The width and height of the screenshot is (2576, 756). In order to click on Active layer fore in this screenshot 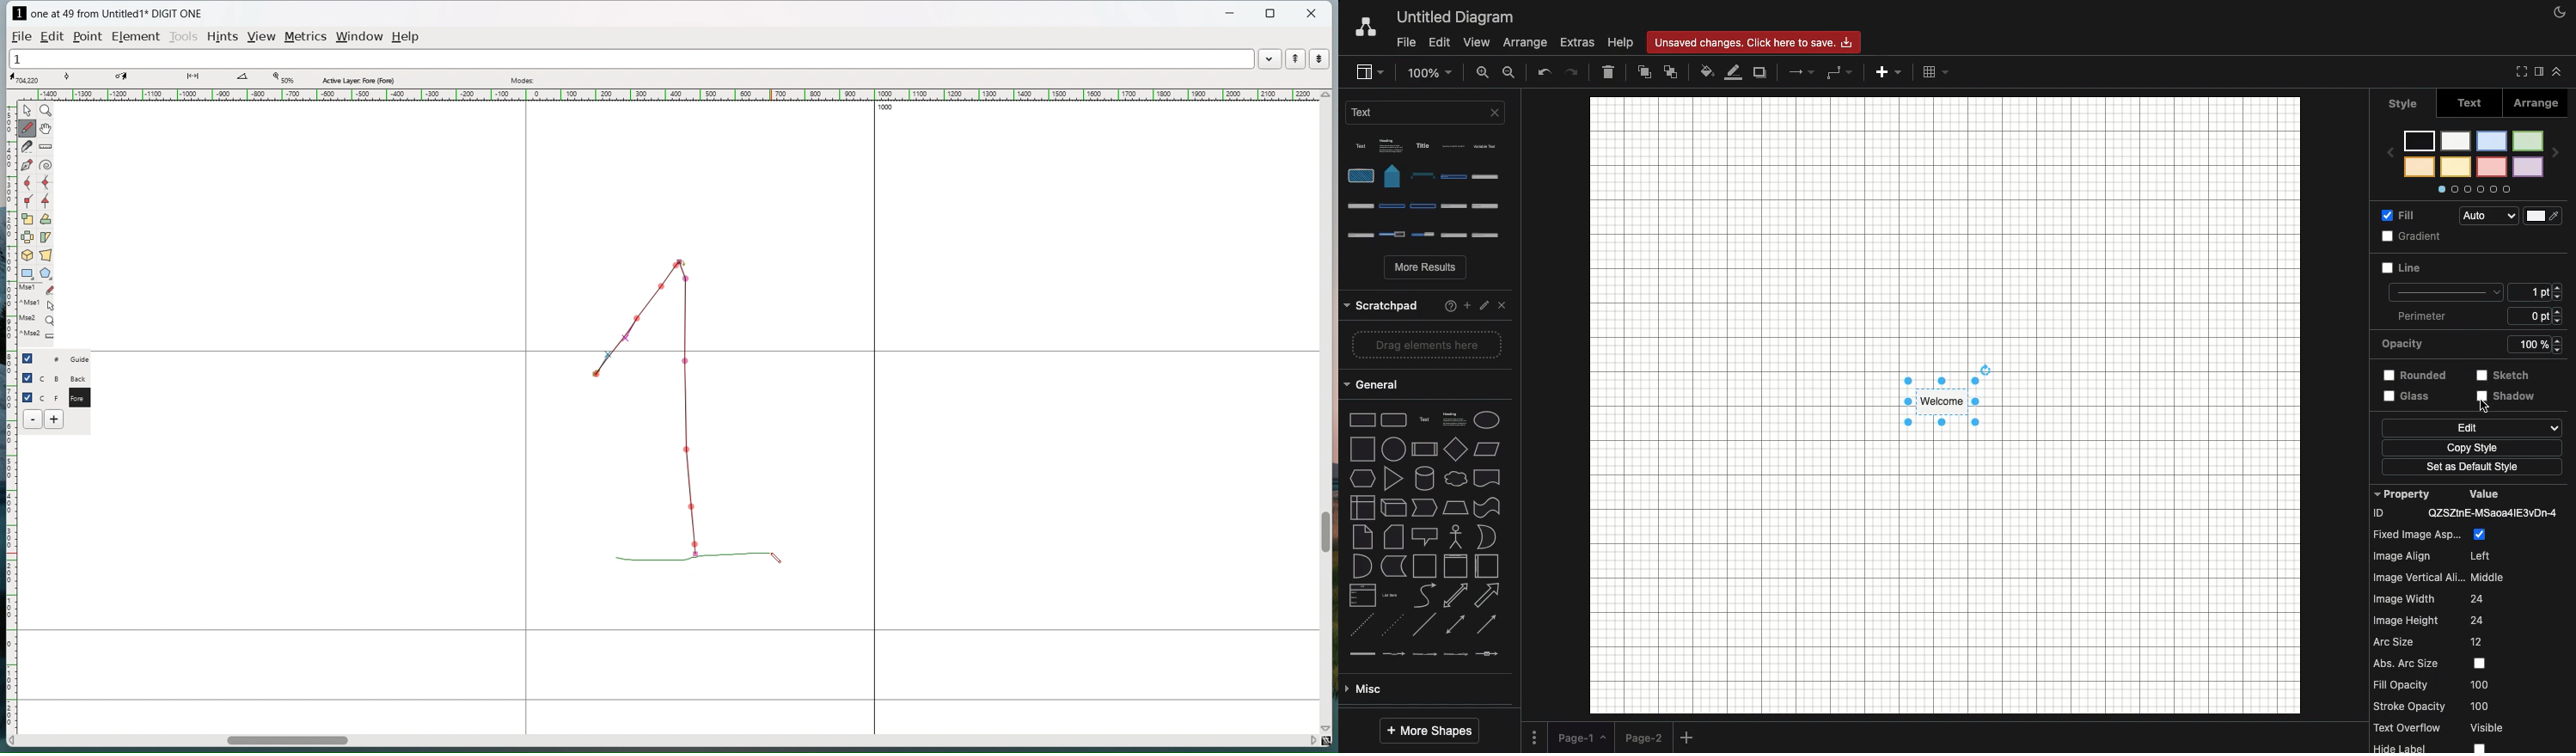, I will do `click(359, 79)`.